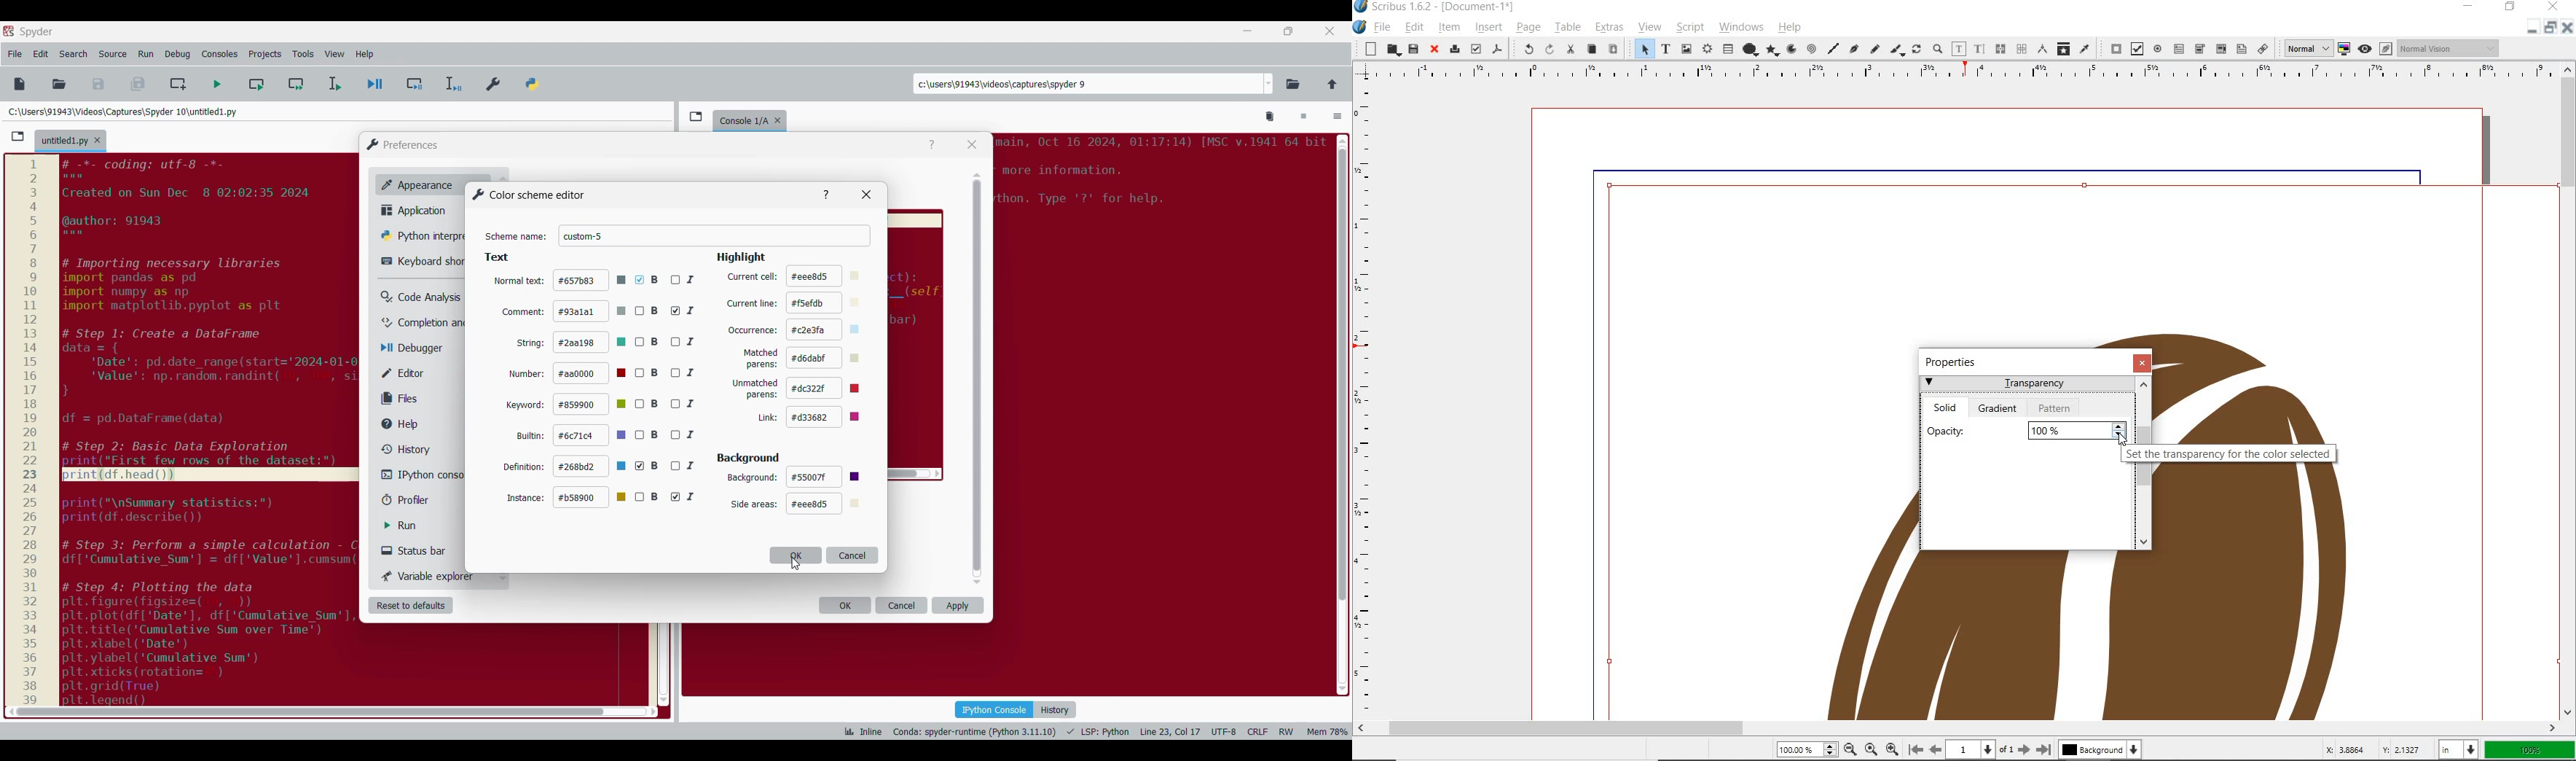 The image size is (2576, 784). What do you see at coordinates (696, 116) in the screenshot?
I see `Browse tabs` at bounding box center [696, 116].